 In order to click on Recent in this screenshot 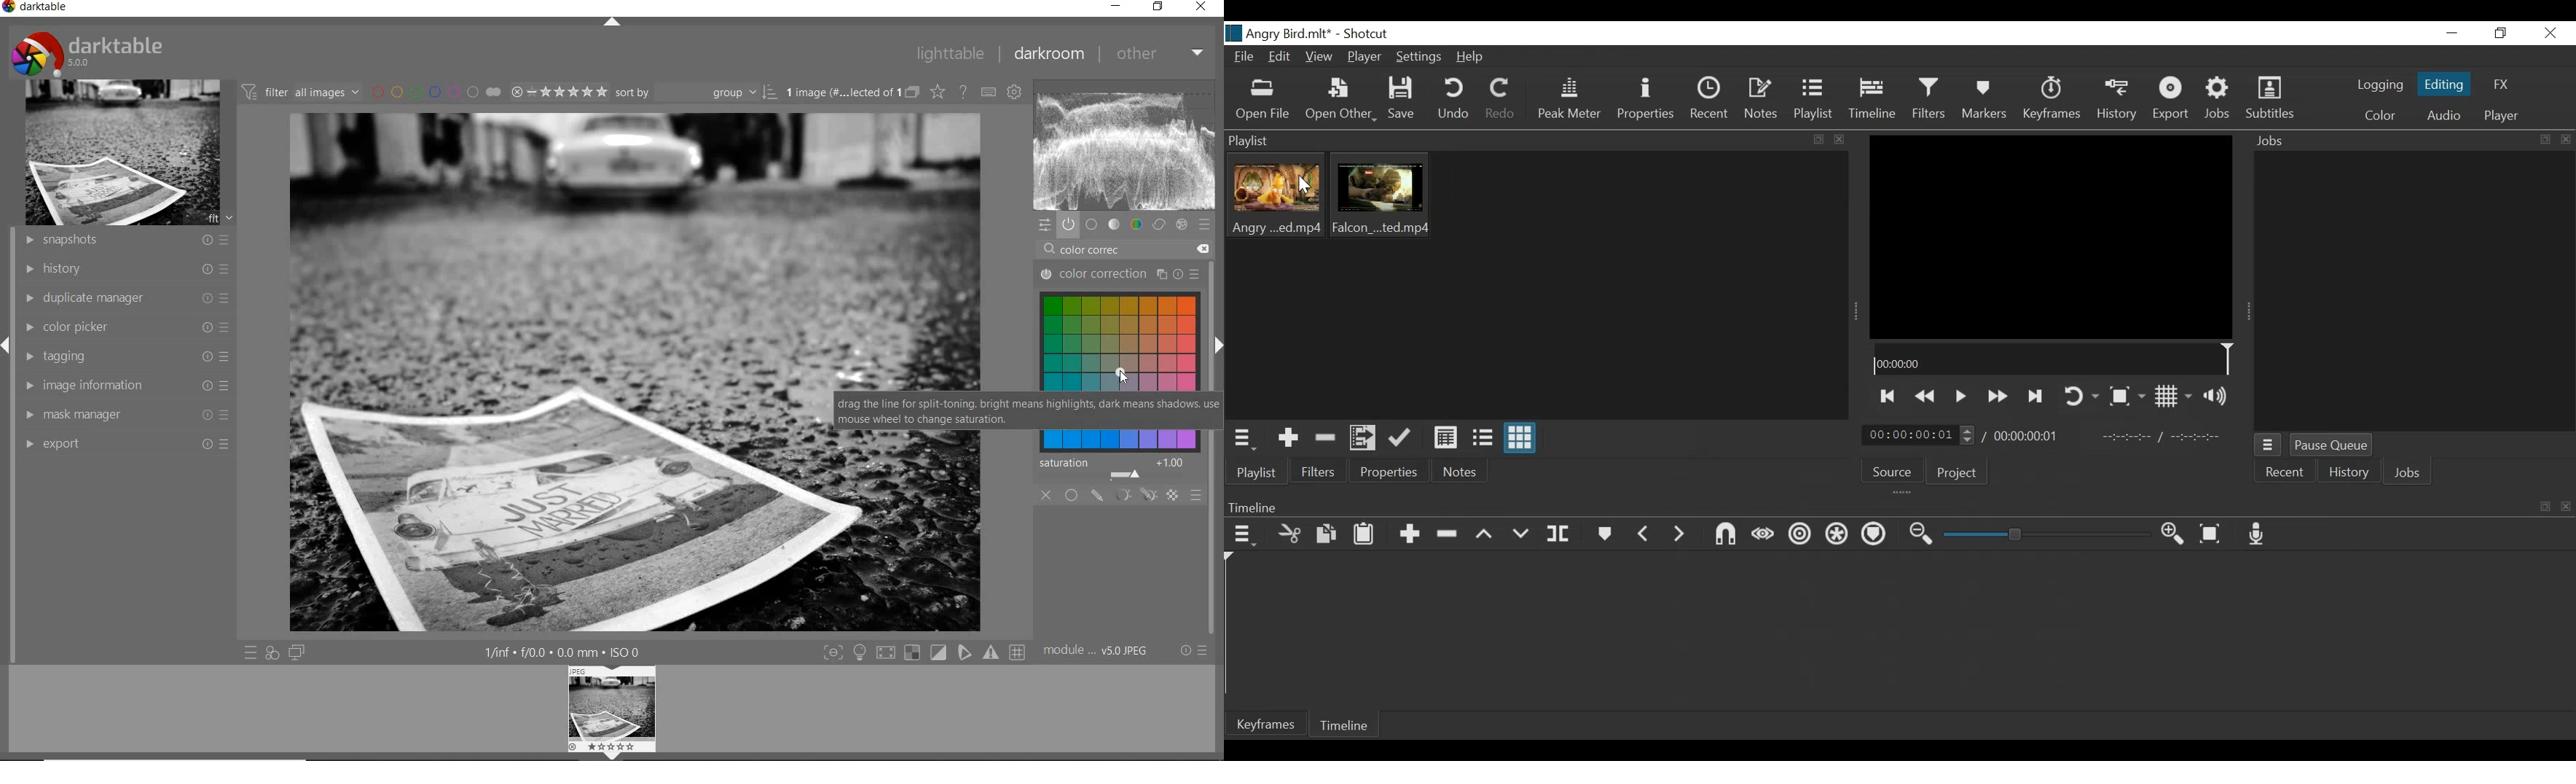, I will do `click(2284, 474)`.